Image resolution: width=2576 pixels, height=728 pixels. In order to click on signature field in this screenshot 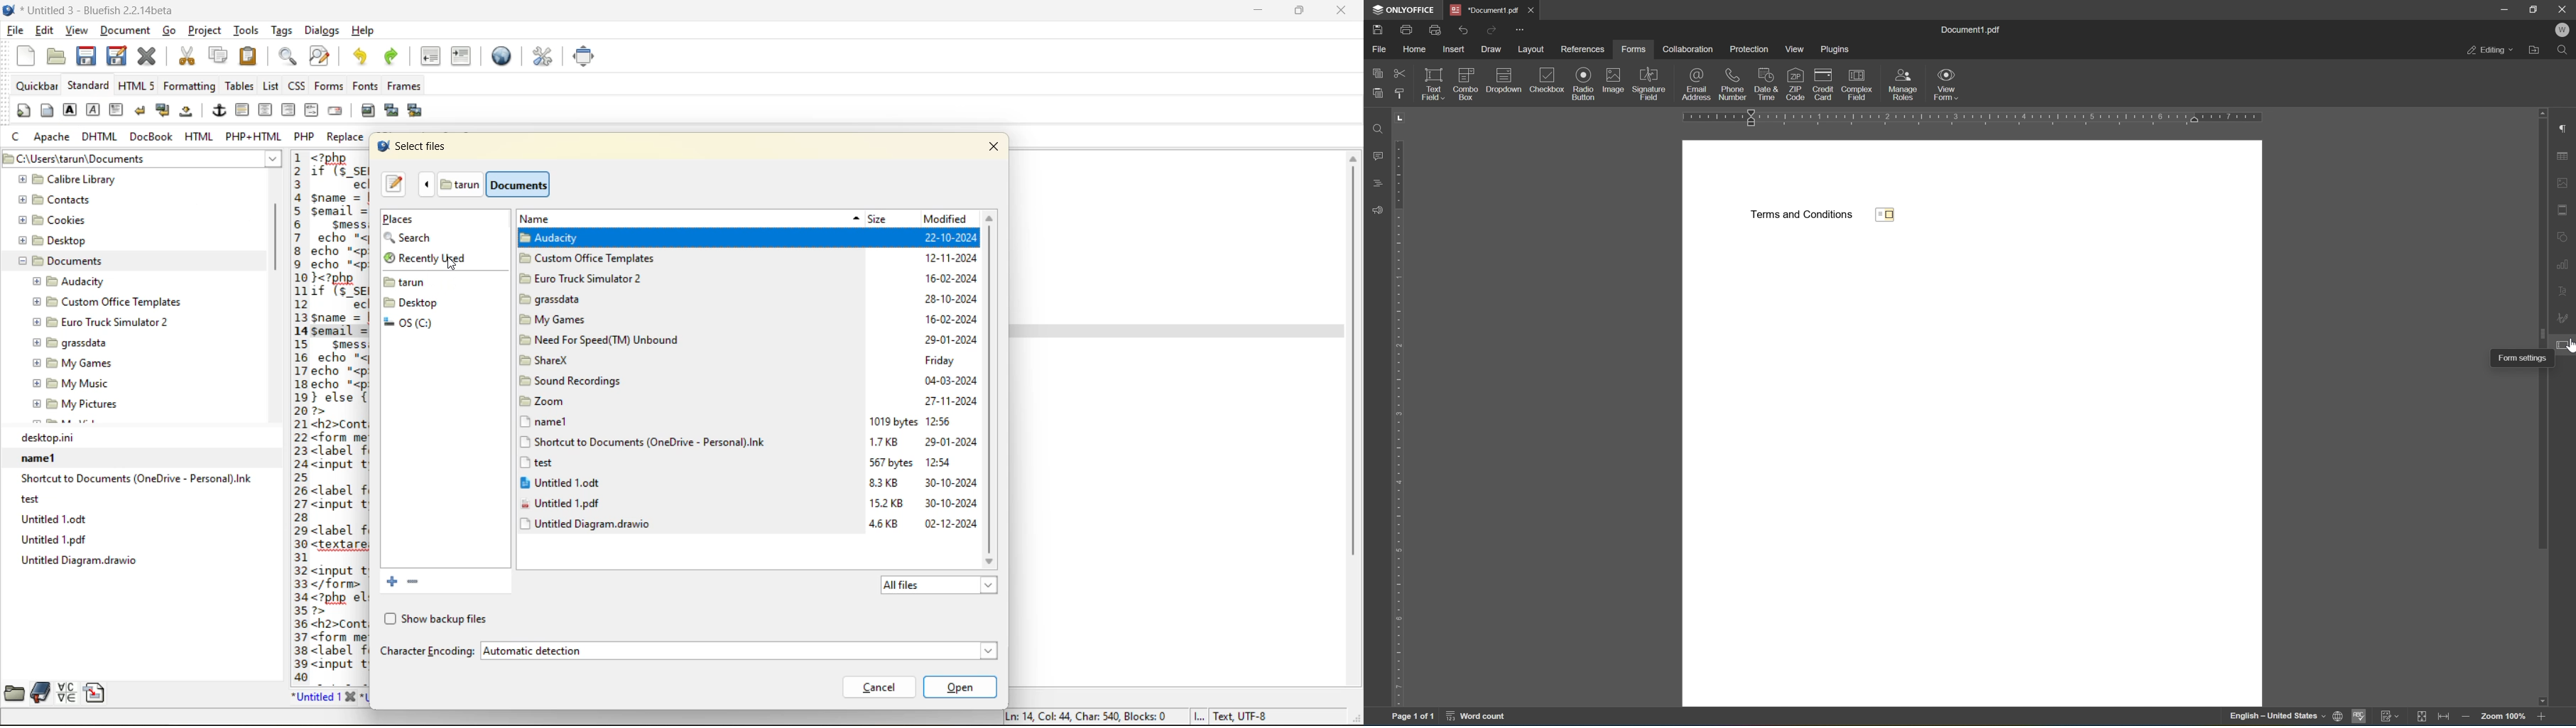, I will do `click(1649, 83)`.